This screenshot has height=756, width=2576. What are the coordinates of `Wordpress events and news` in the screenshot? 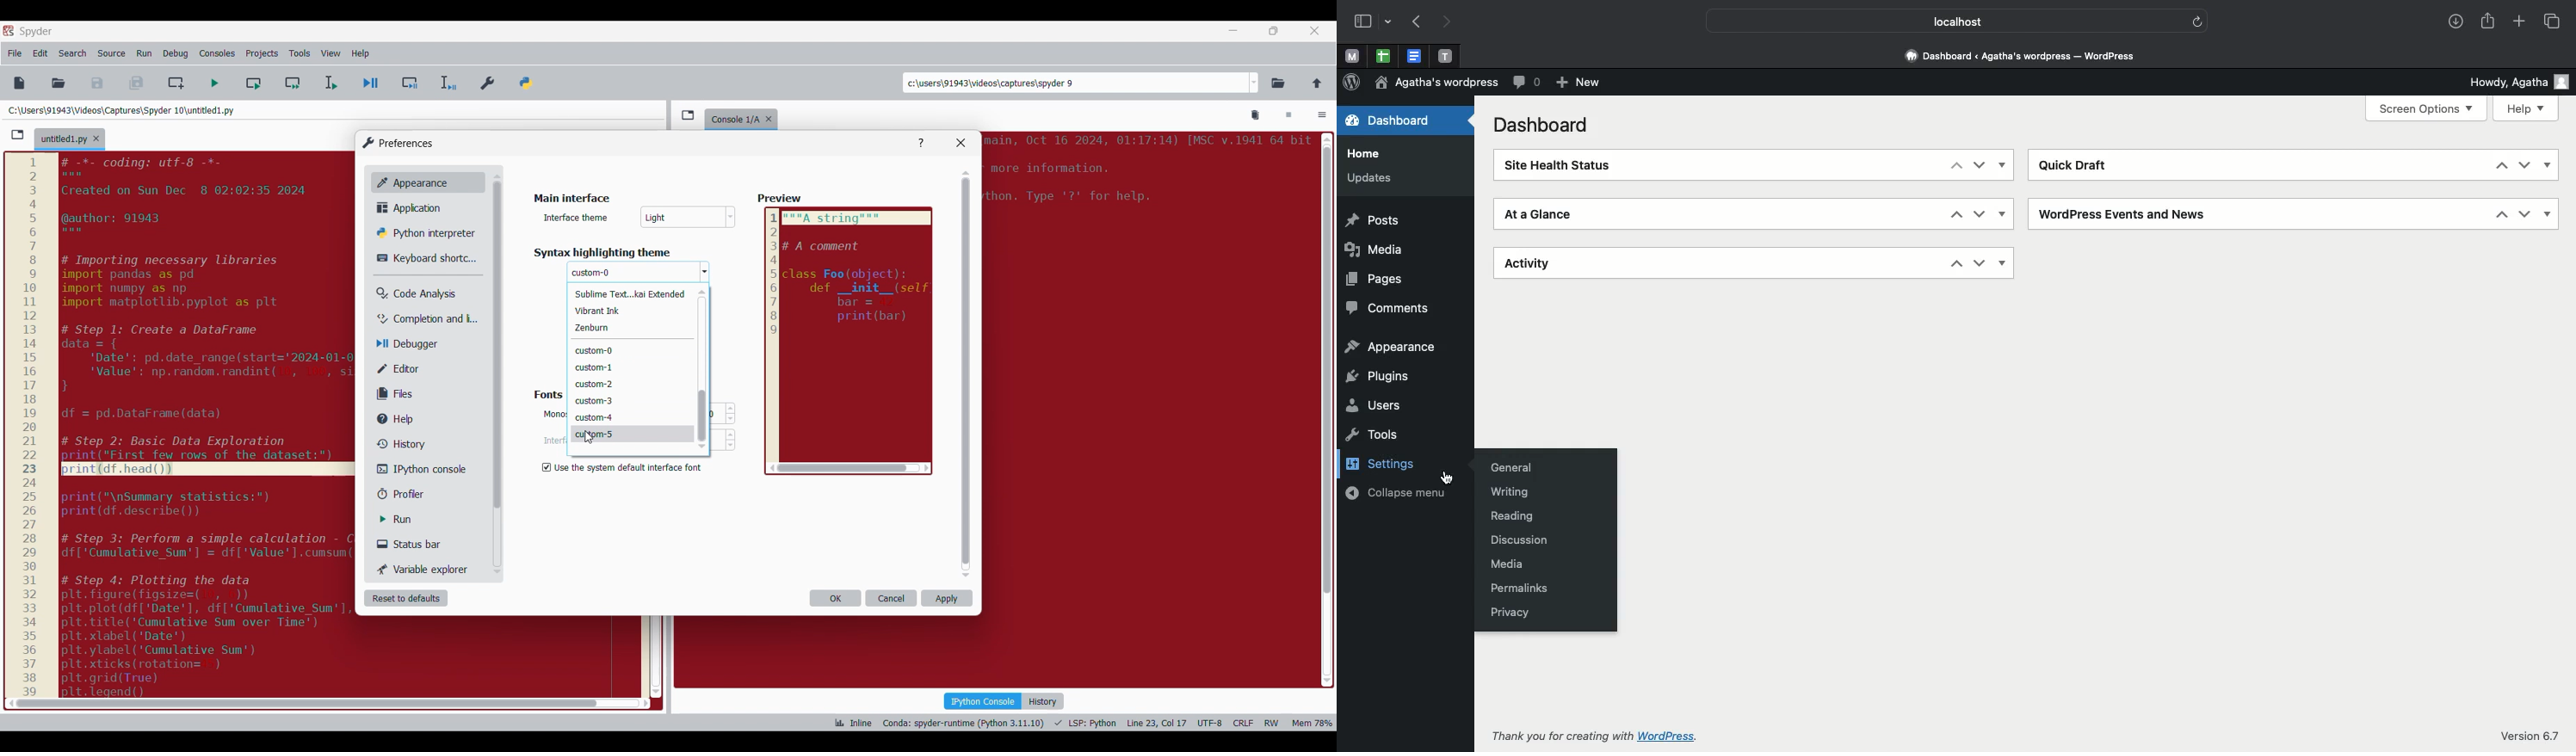 It's located at (2118, 215).